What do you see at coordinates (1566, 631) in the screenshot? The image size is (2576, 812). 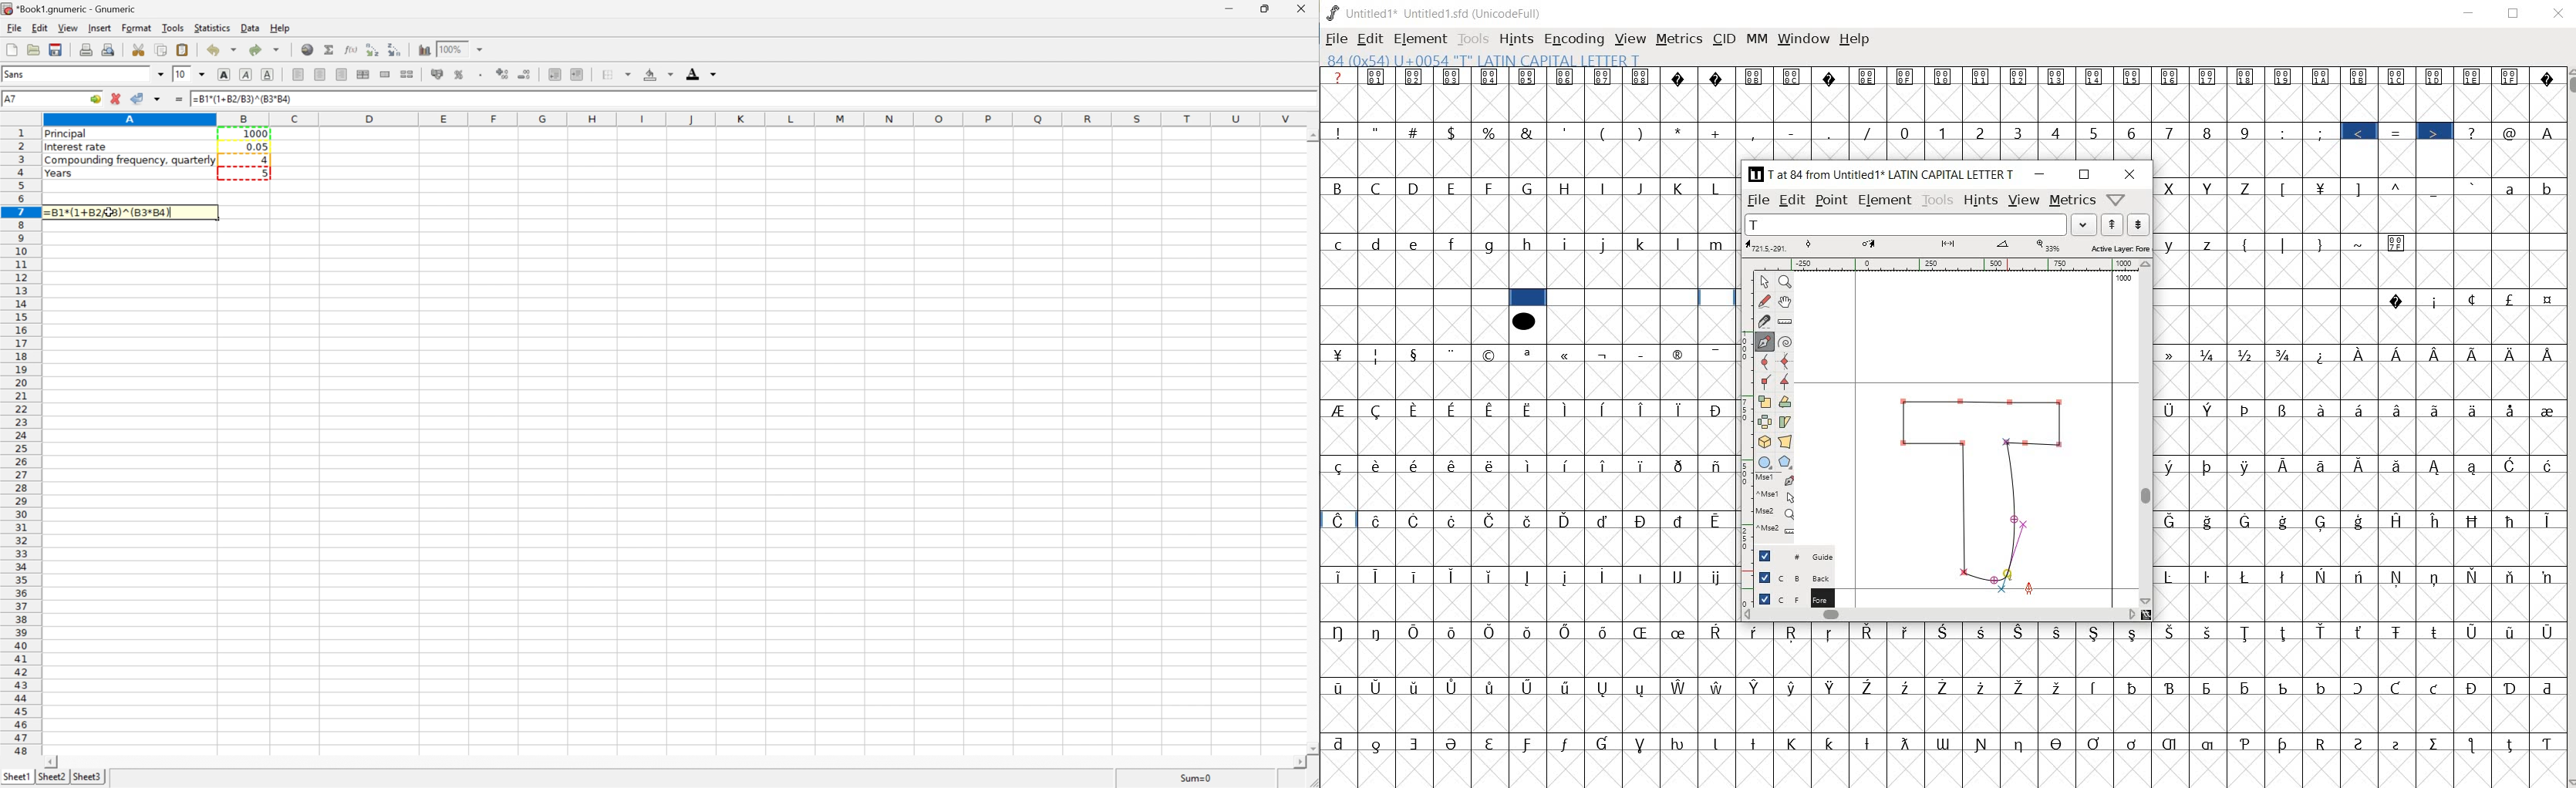 I see `Symbol` at bounding box center [1566, 631].